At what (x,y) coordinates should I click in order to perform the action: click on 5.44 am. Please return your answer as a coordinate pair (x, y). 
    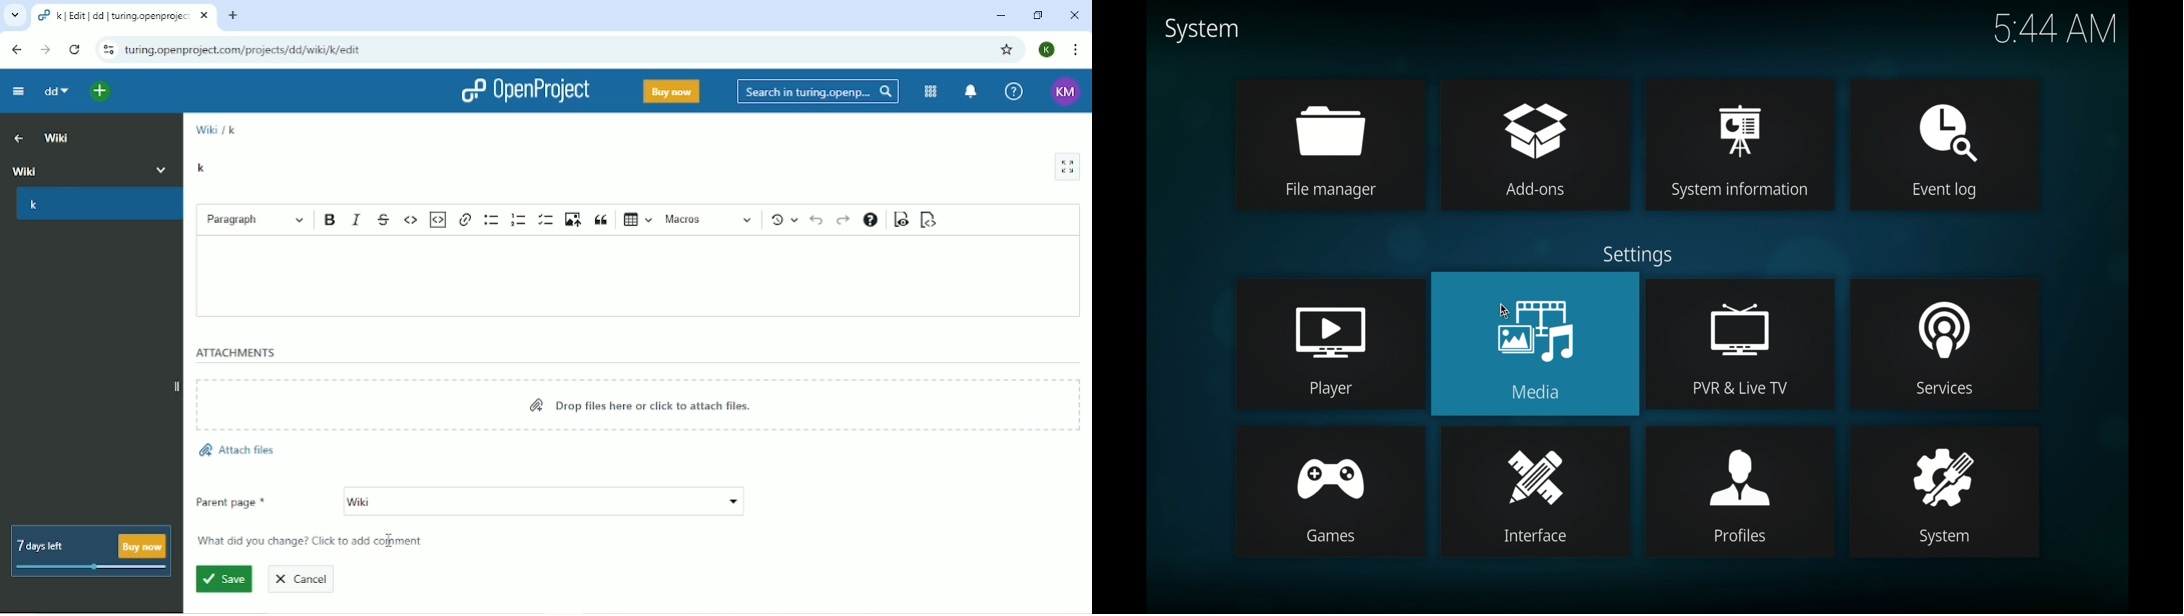
    Looking at the image, I should click on (2058, 30).